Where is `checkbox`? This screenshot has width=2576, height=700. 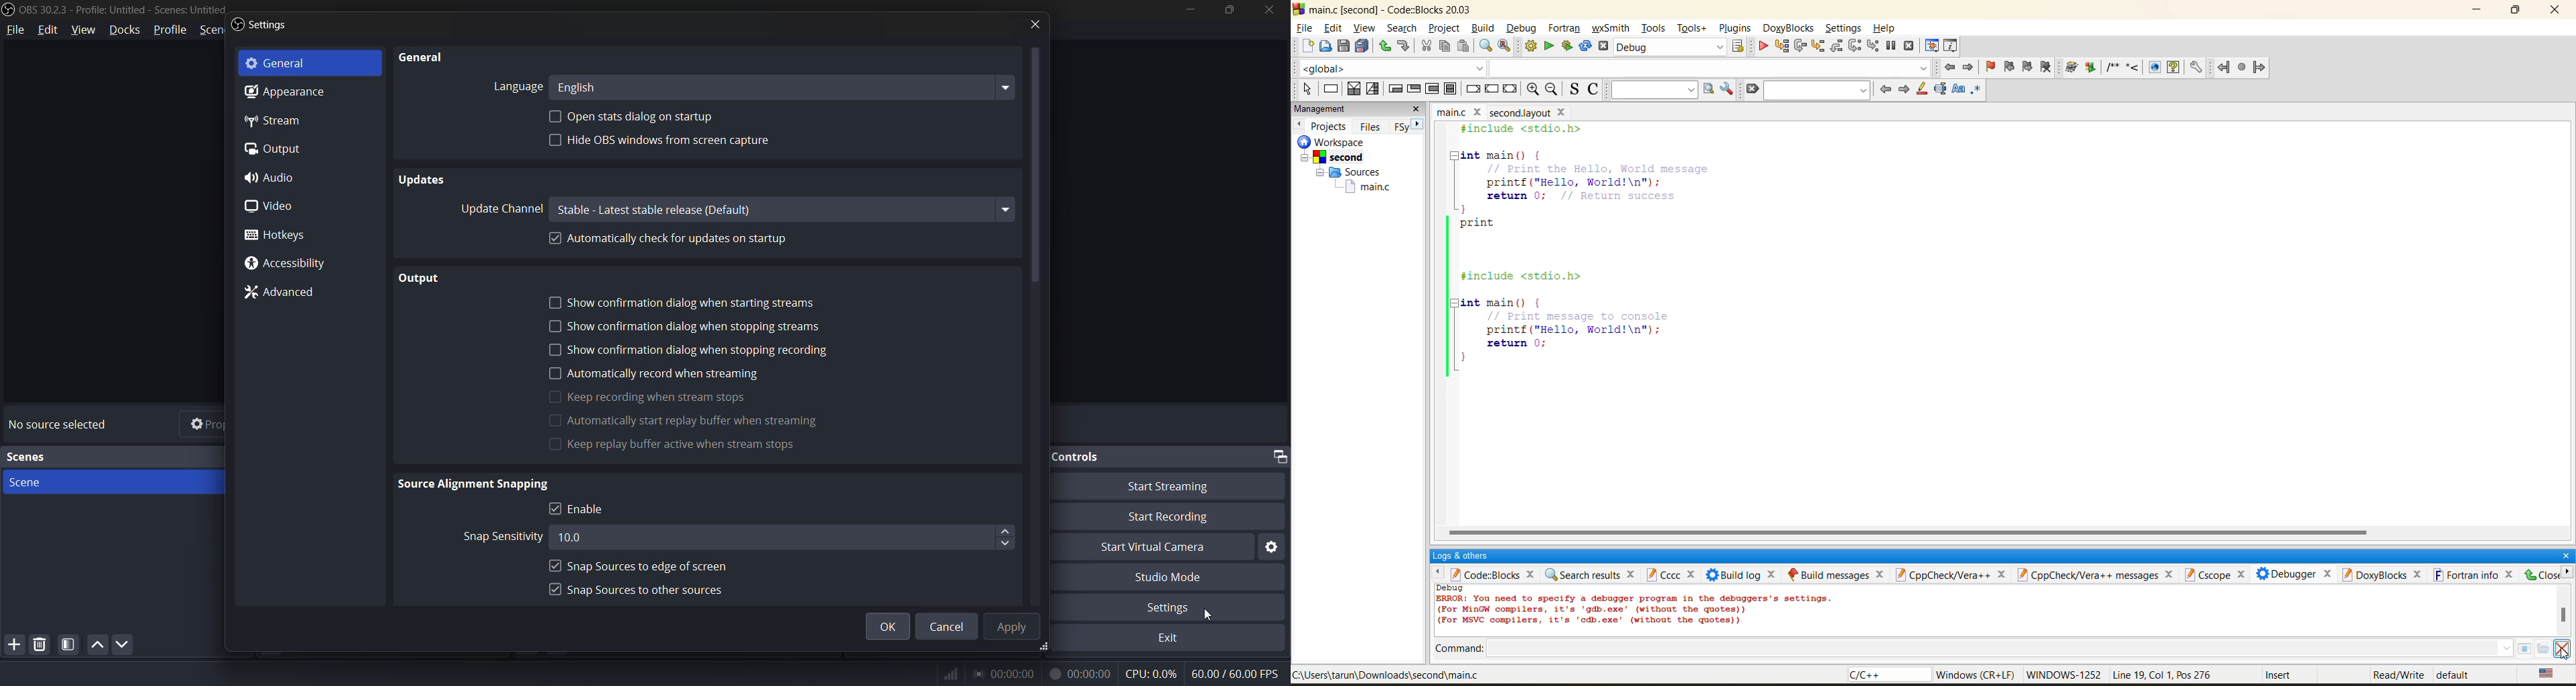 checkbox is located at coordinates (553, 373).